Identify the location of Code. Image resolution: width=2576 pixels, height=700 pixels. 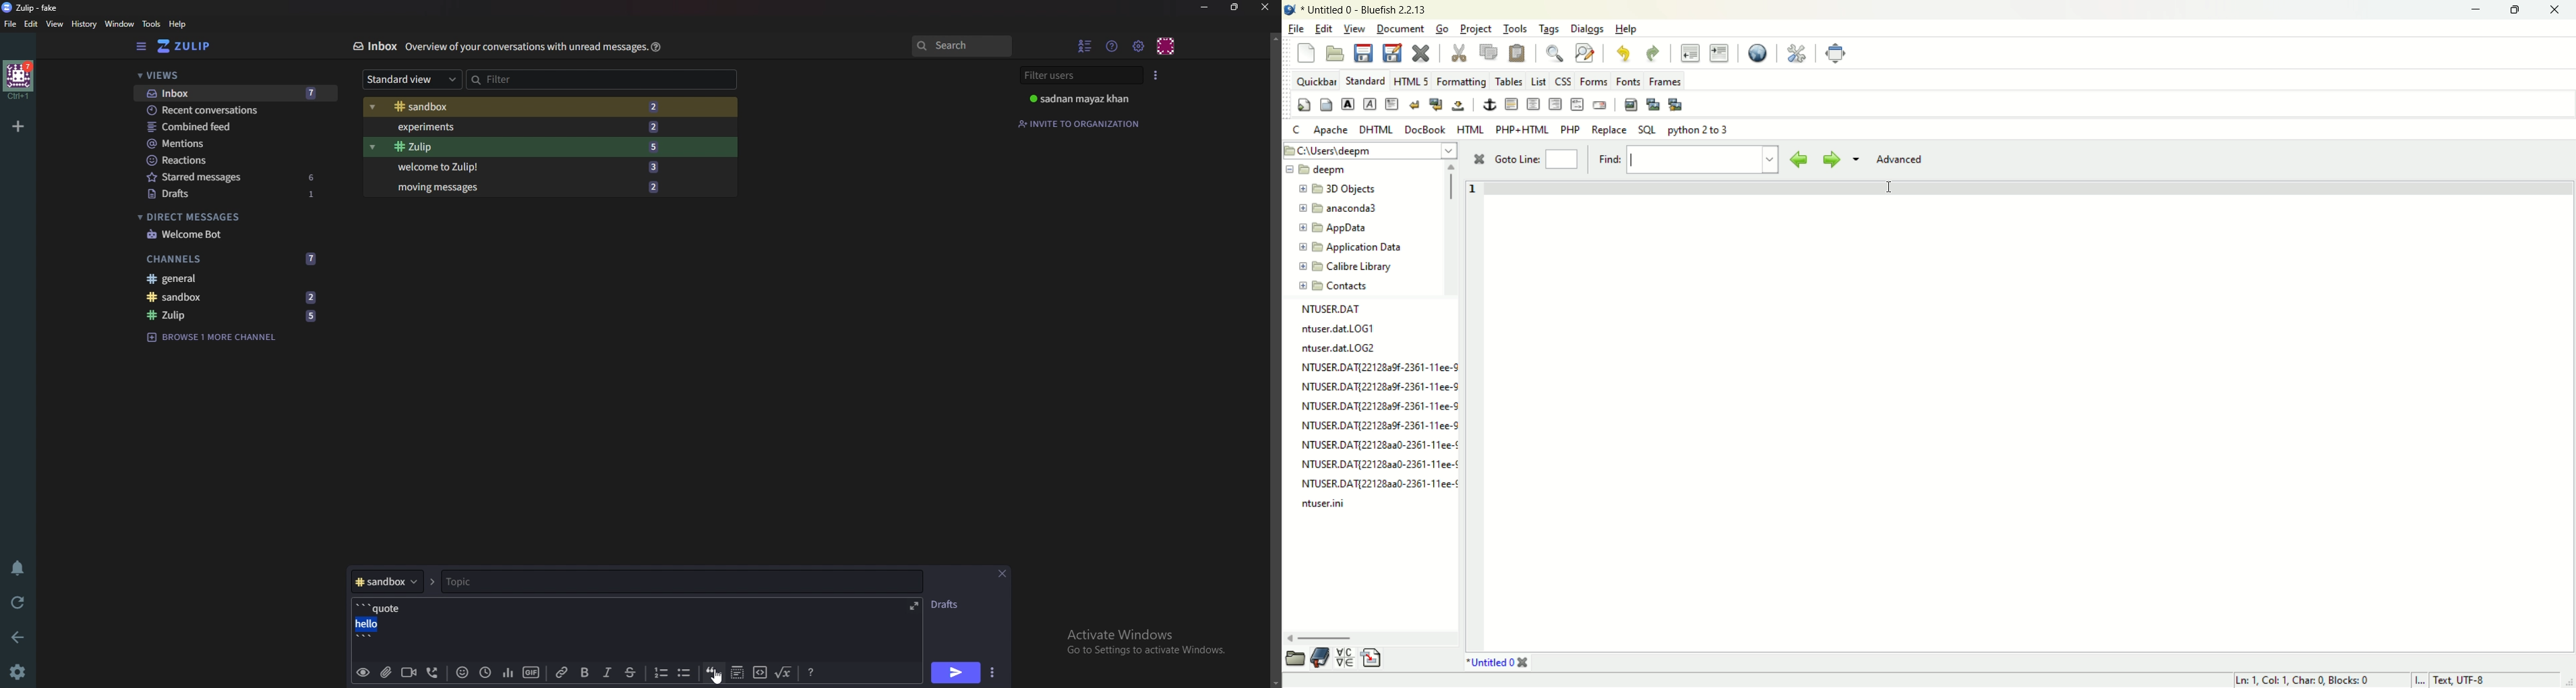
(760, 673).